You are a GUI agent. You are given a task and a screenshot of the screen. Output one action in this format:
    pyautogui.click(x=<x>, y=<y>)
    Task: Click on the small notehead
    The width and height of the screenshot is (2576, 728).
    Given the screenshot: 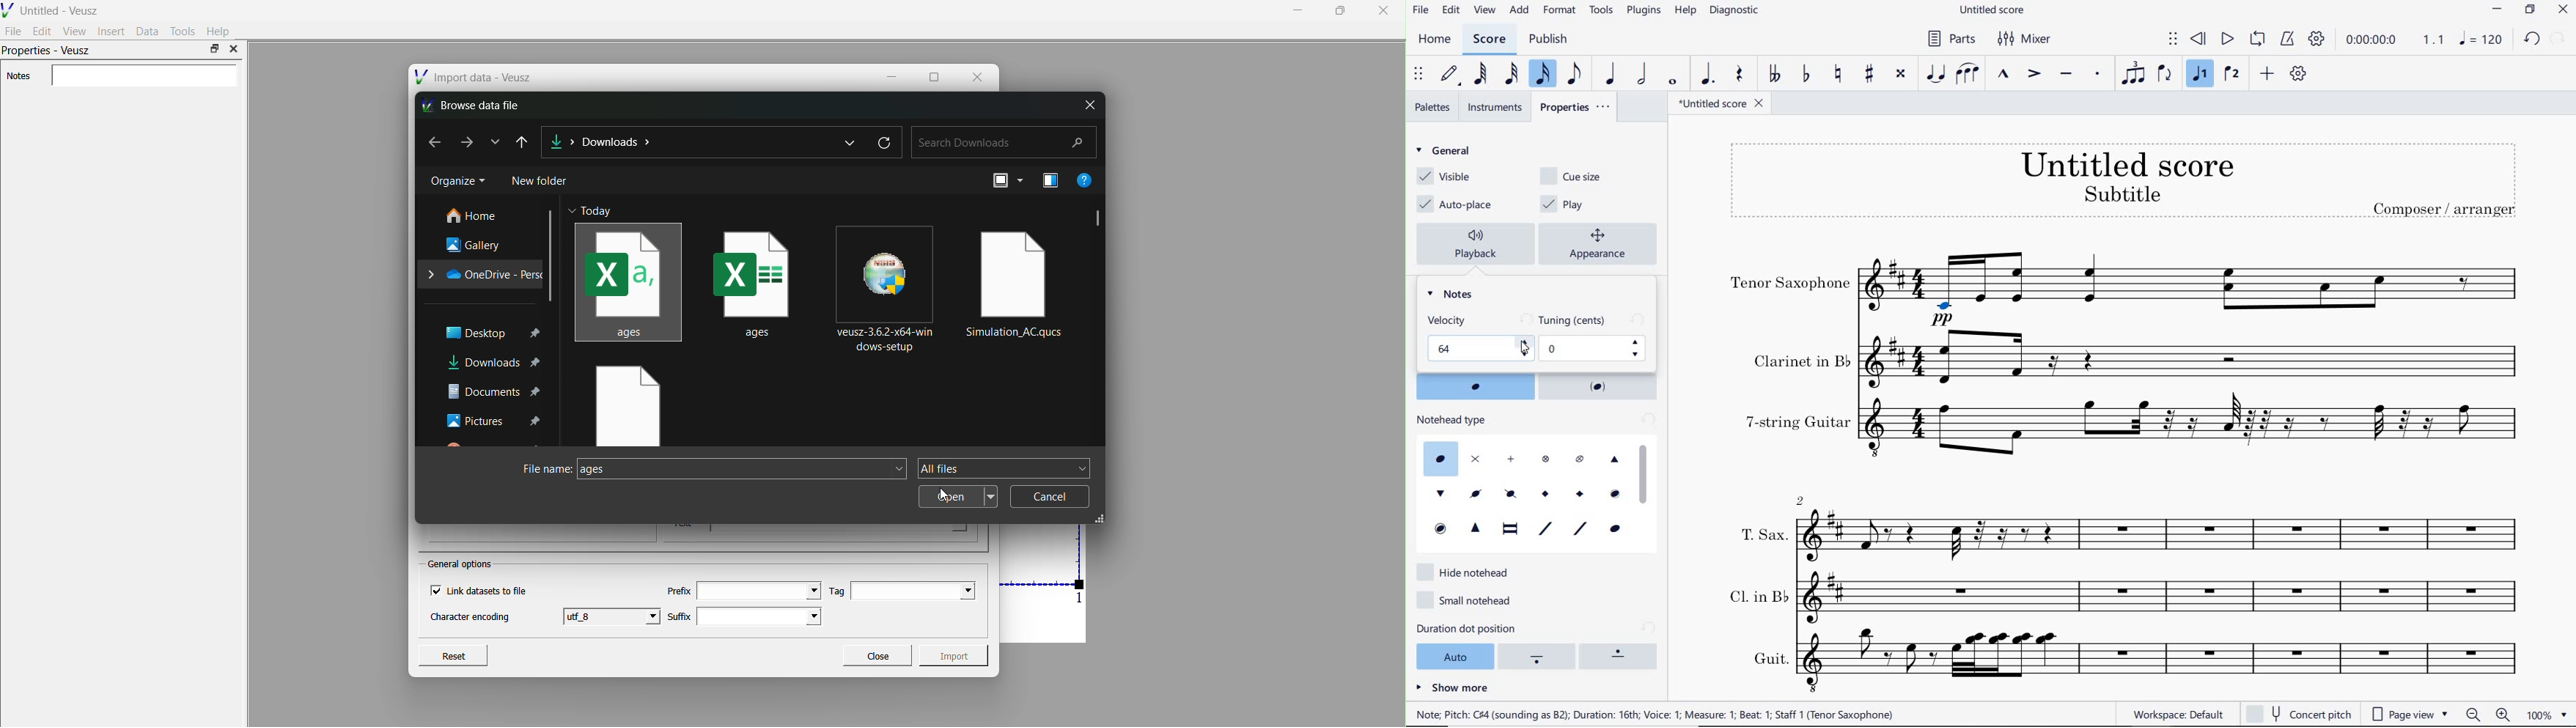 What is the action you would take?
    pyautogui.click(x=1469, y=598)
    